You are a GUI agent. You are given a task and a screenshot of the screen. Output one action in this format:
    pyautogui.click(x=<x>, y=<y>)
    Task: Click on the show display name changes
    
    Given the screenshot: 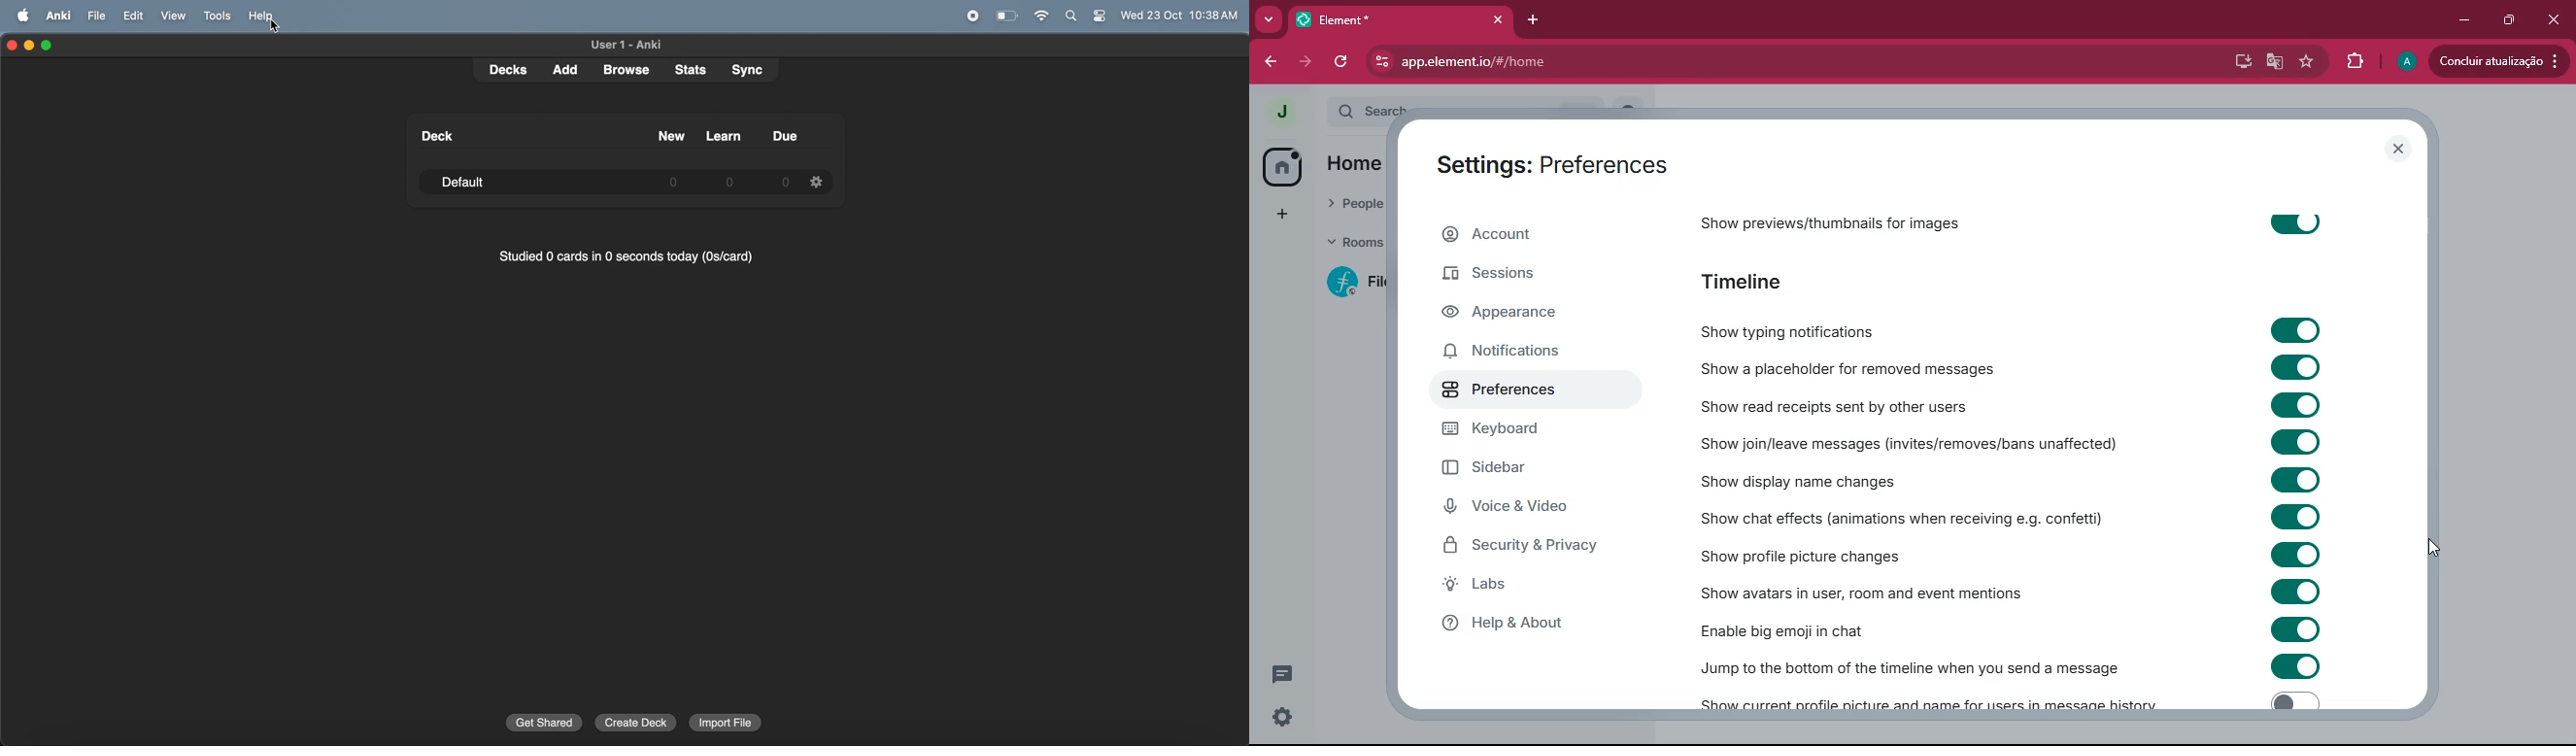 What is the action you would take?
    pyautogui.click(x=1804, y=481)
    